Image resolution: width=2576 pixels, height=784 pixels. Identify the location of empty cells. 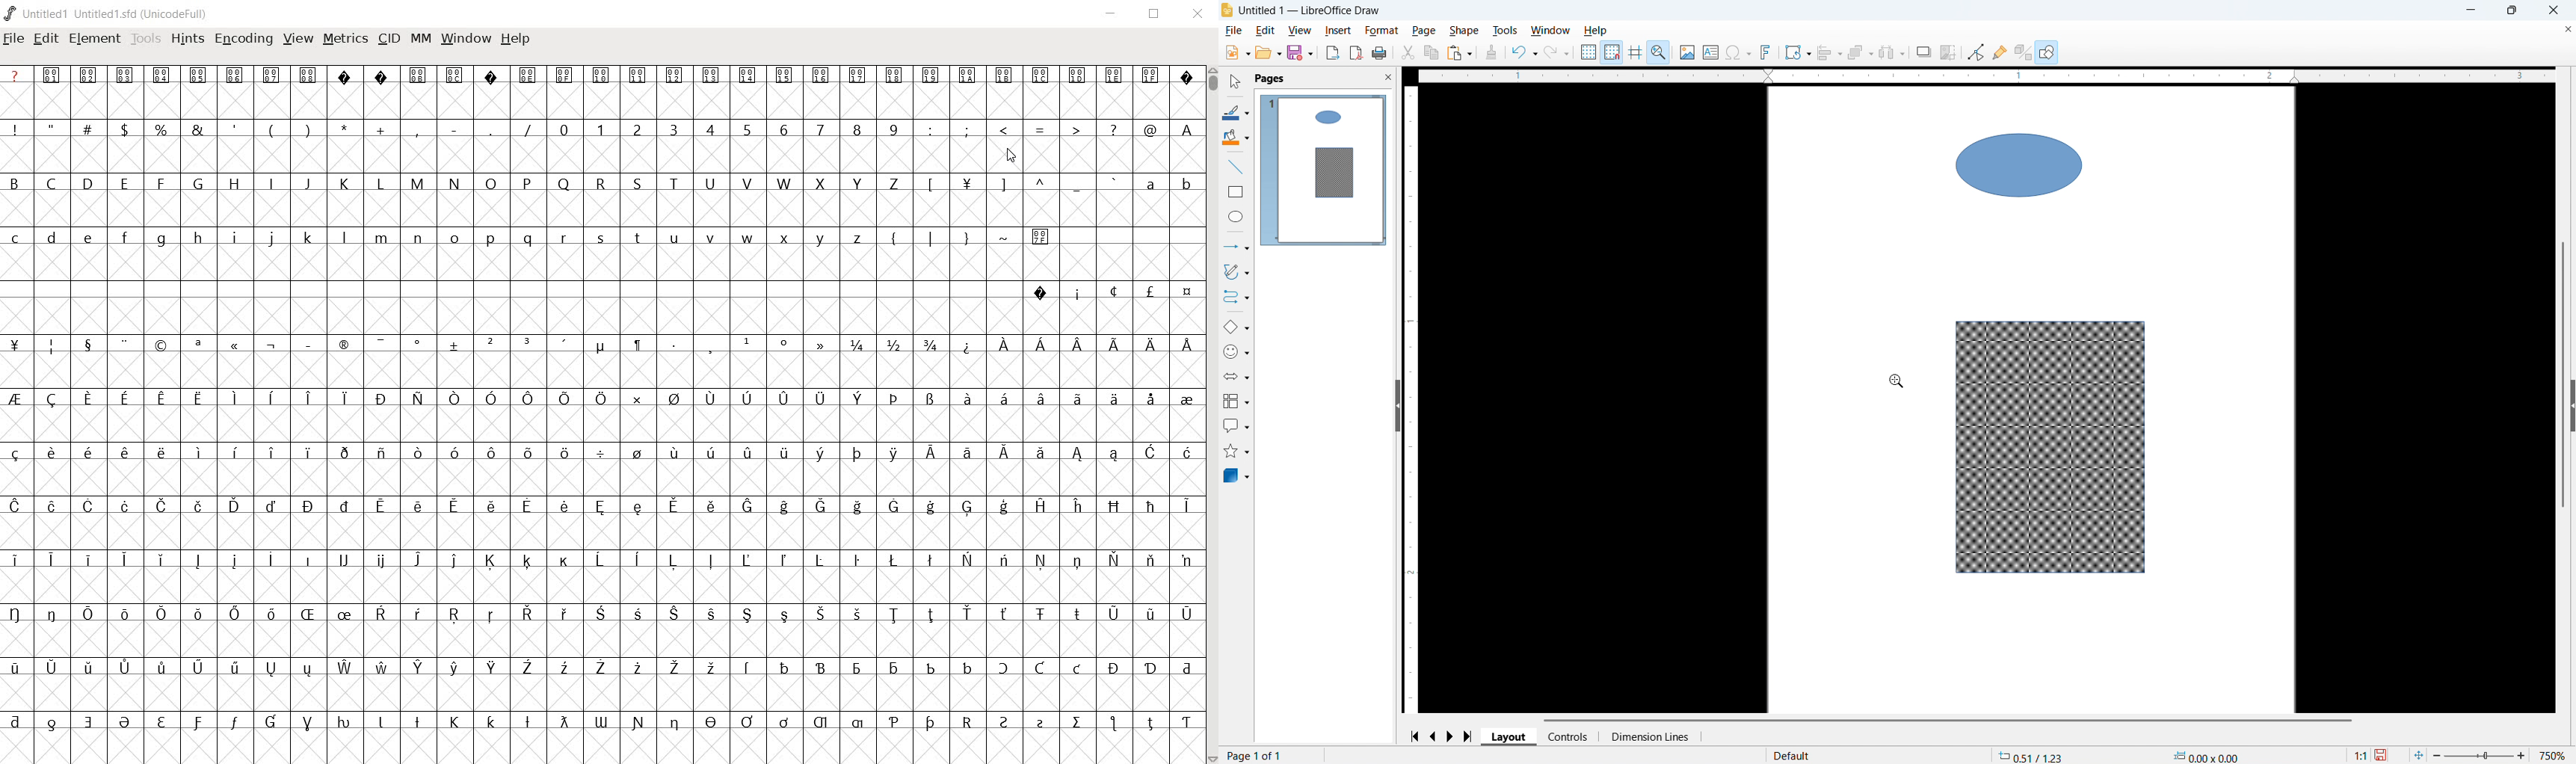
(599, 745).